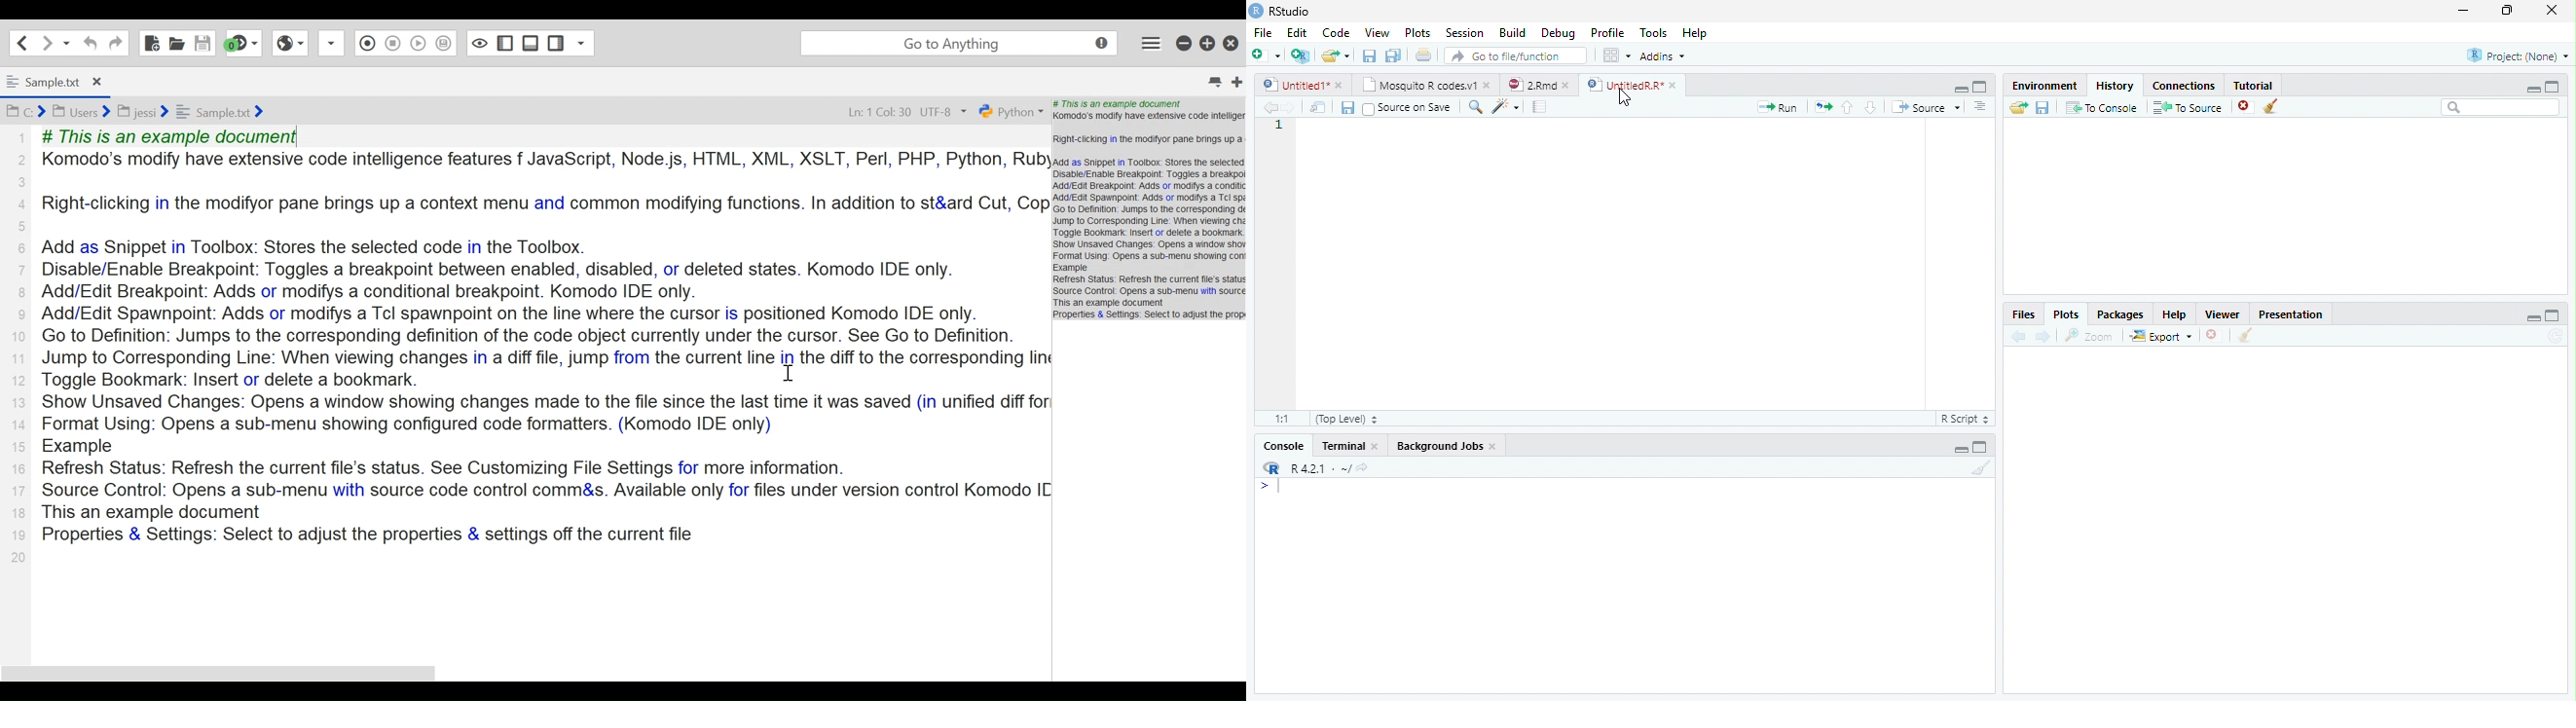 The width and height of the screenshot is (2576, 728). Describe the element at coordinates (1349, 446) in the screenshot. I see `Terminal` at that location.